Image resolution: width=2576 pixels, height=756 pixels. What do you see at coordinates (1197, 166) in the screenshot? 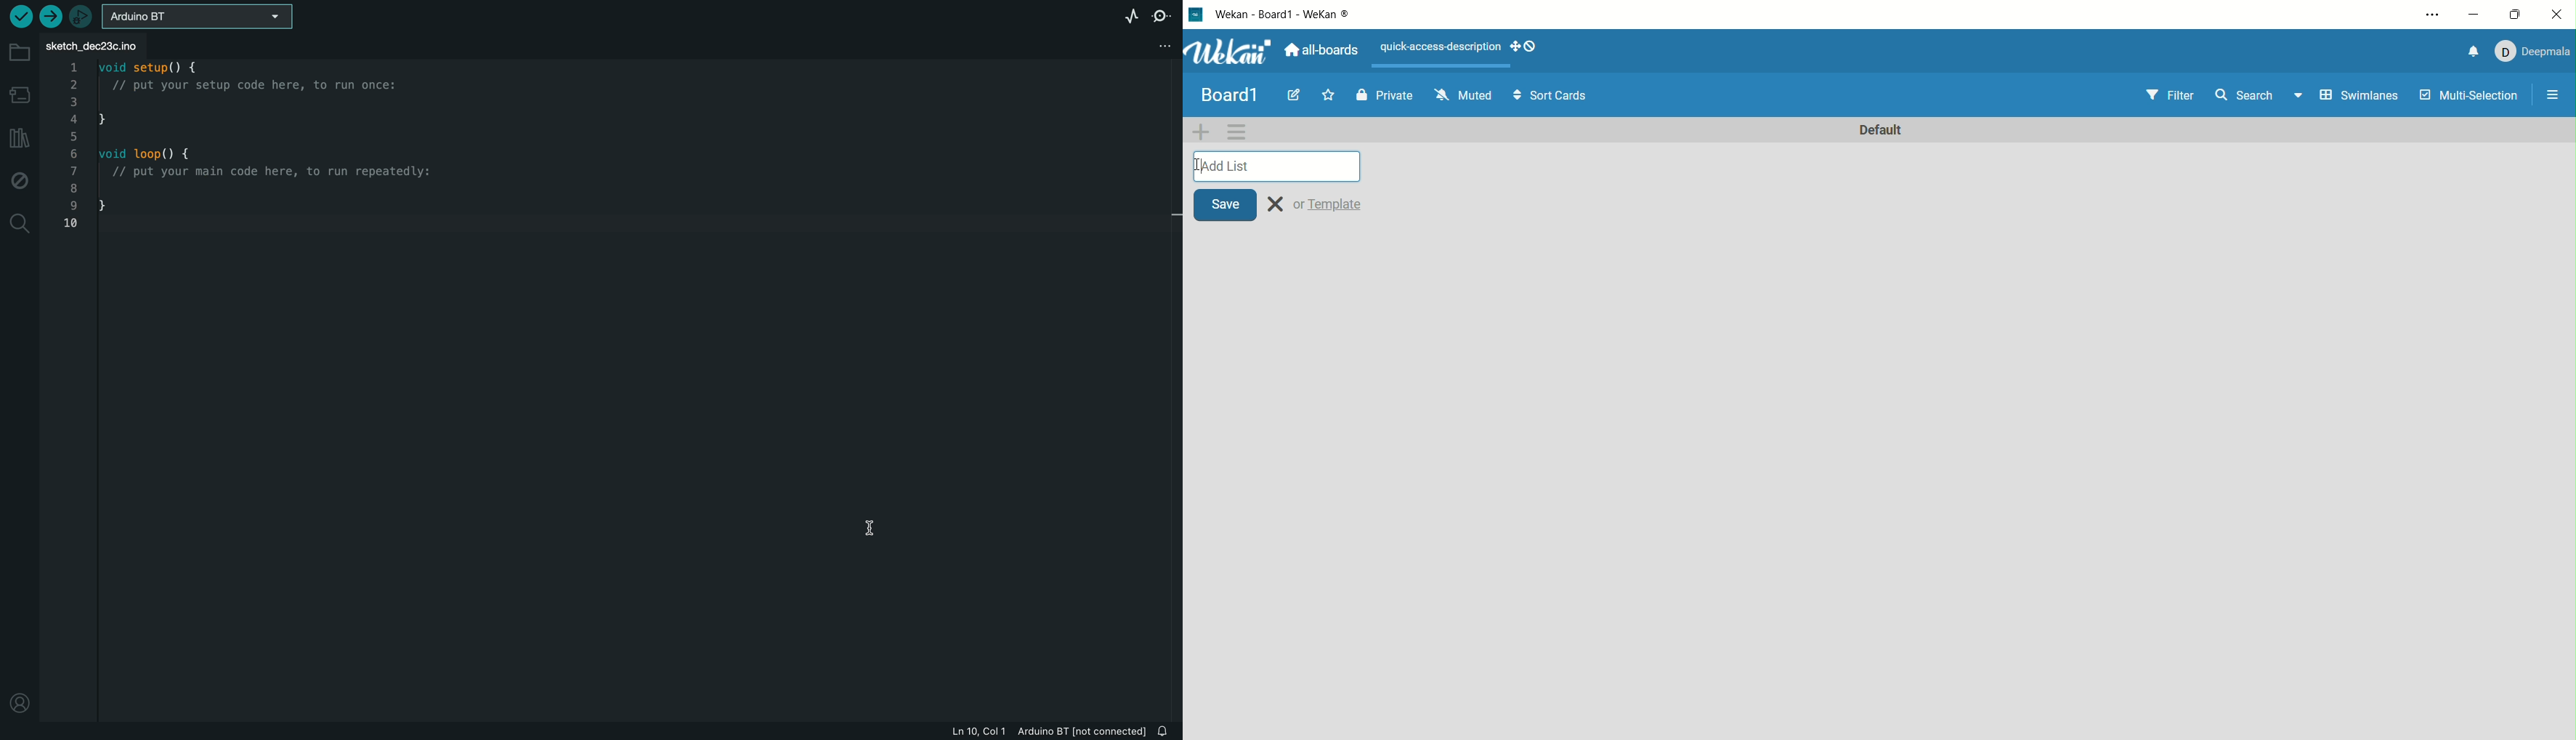
I see `cursor` at bounding box center [1197, 166].